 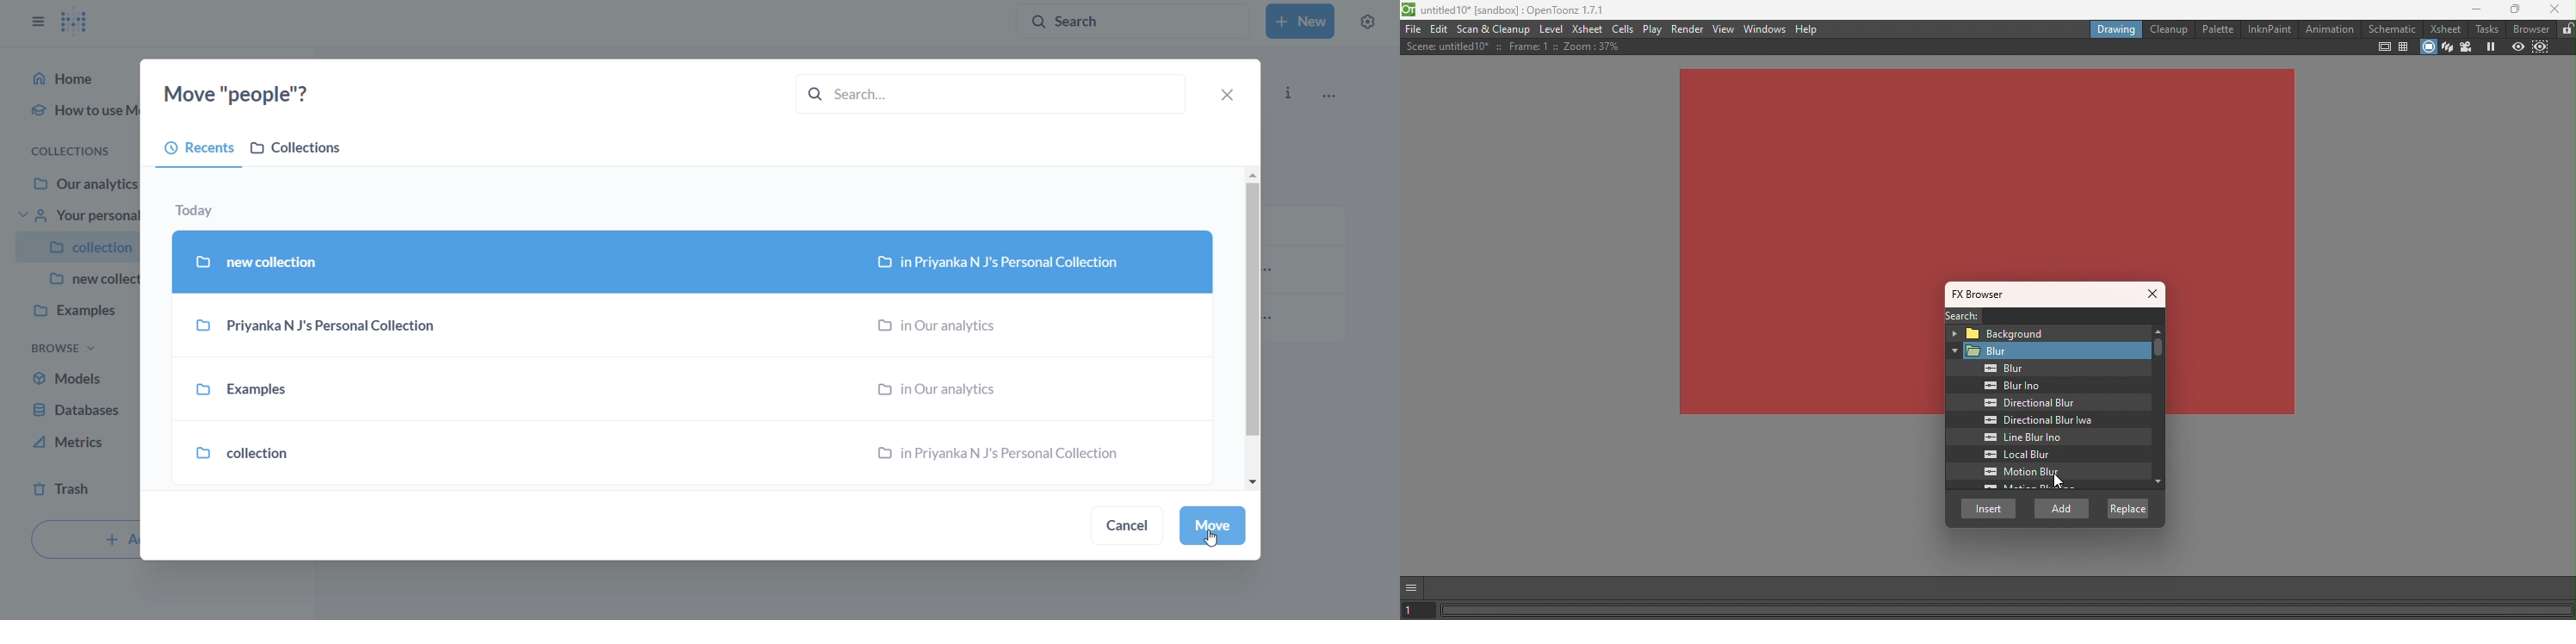 I want to click on Help, so click(x=1806, y=29).